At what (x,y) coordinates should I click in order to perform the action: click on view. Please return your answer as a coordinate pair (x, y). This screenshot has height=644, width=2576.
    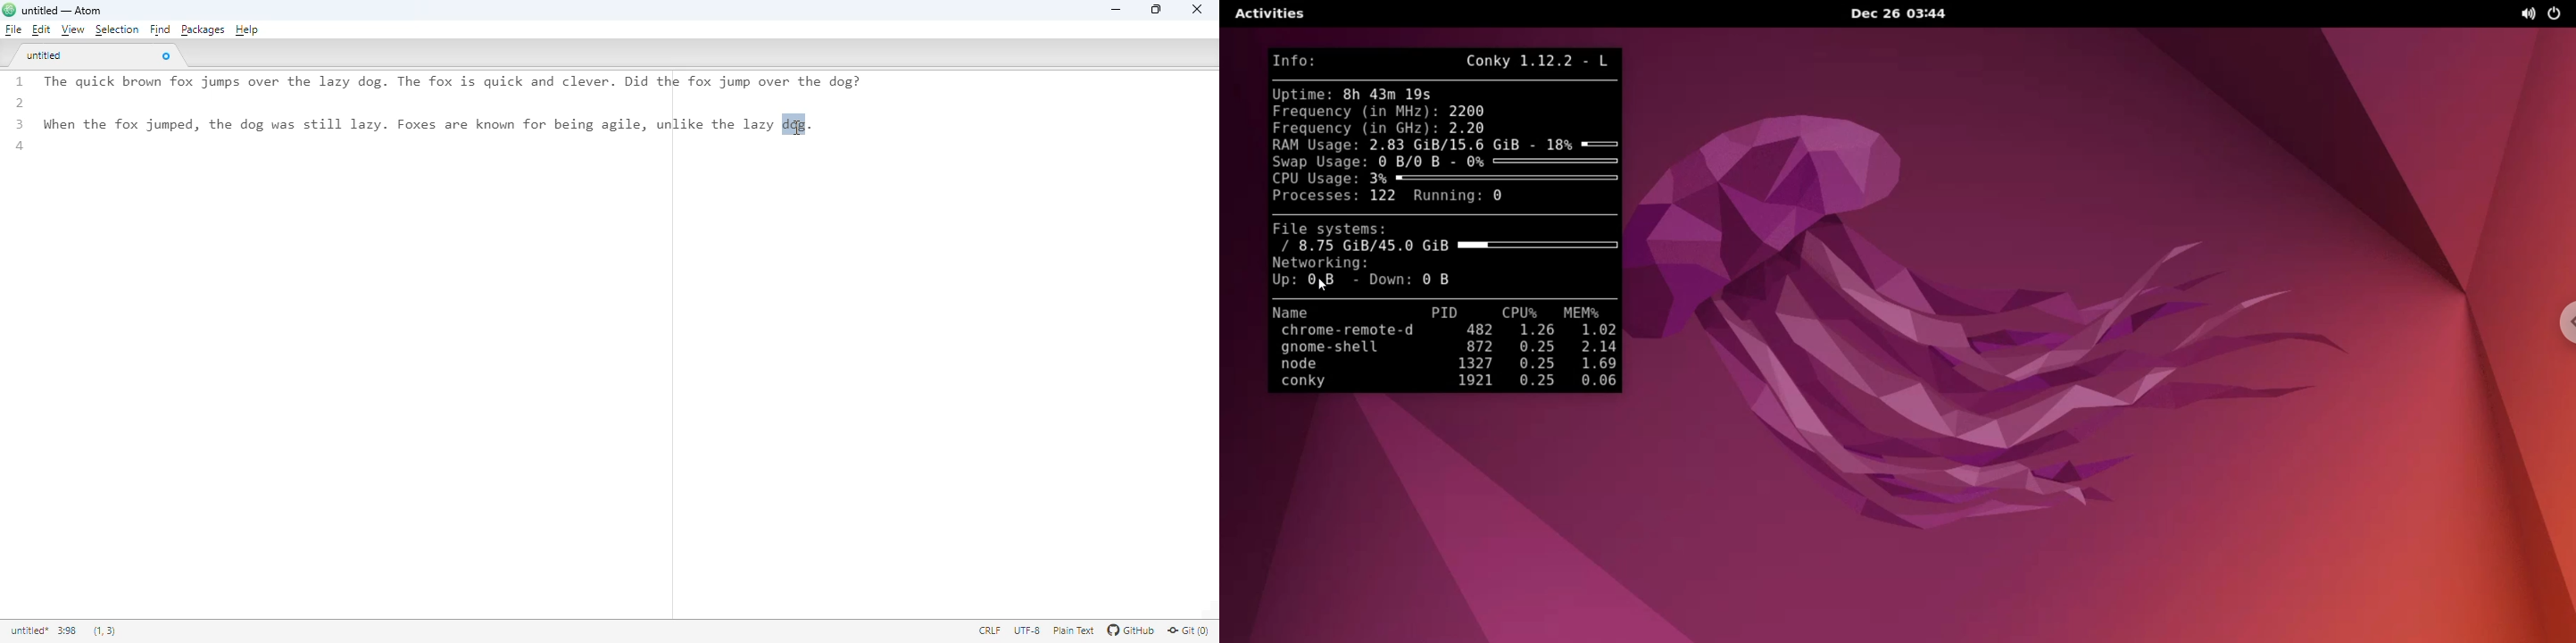
    Looking at the image, I should click on (71, 29).